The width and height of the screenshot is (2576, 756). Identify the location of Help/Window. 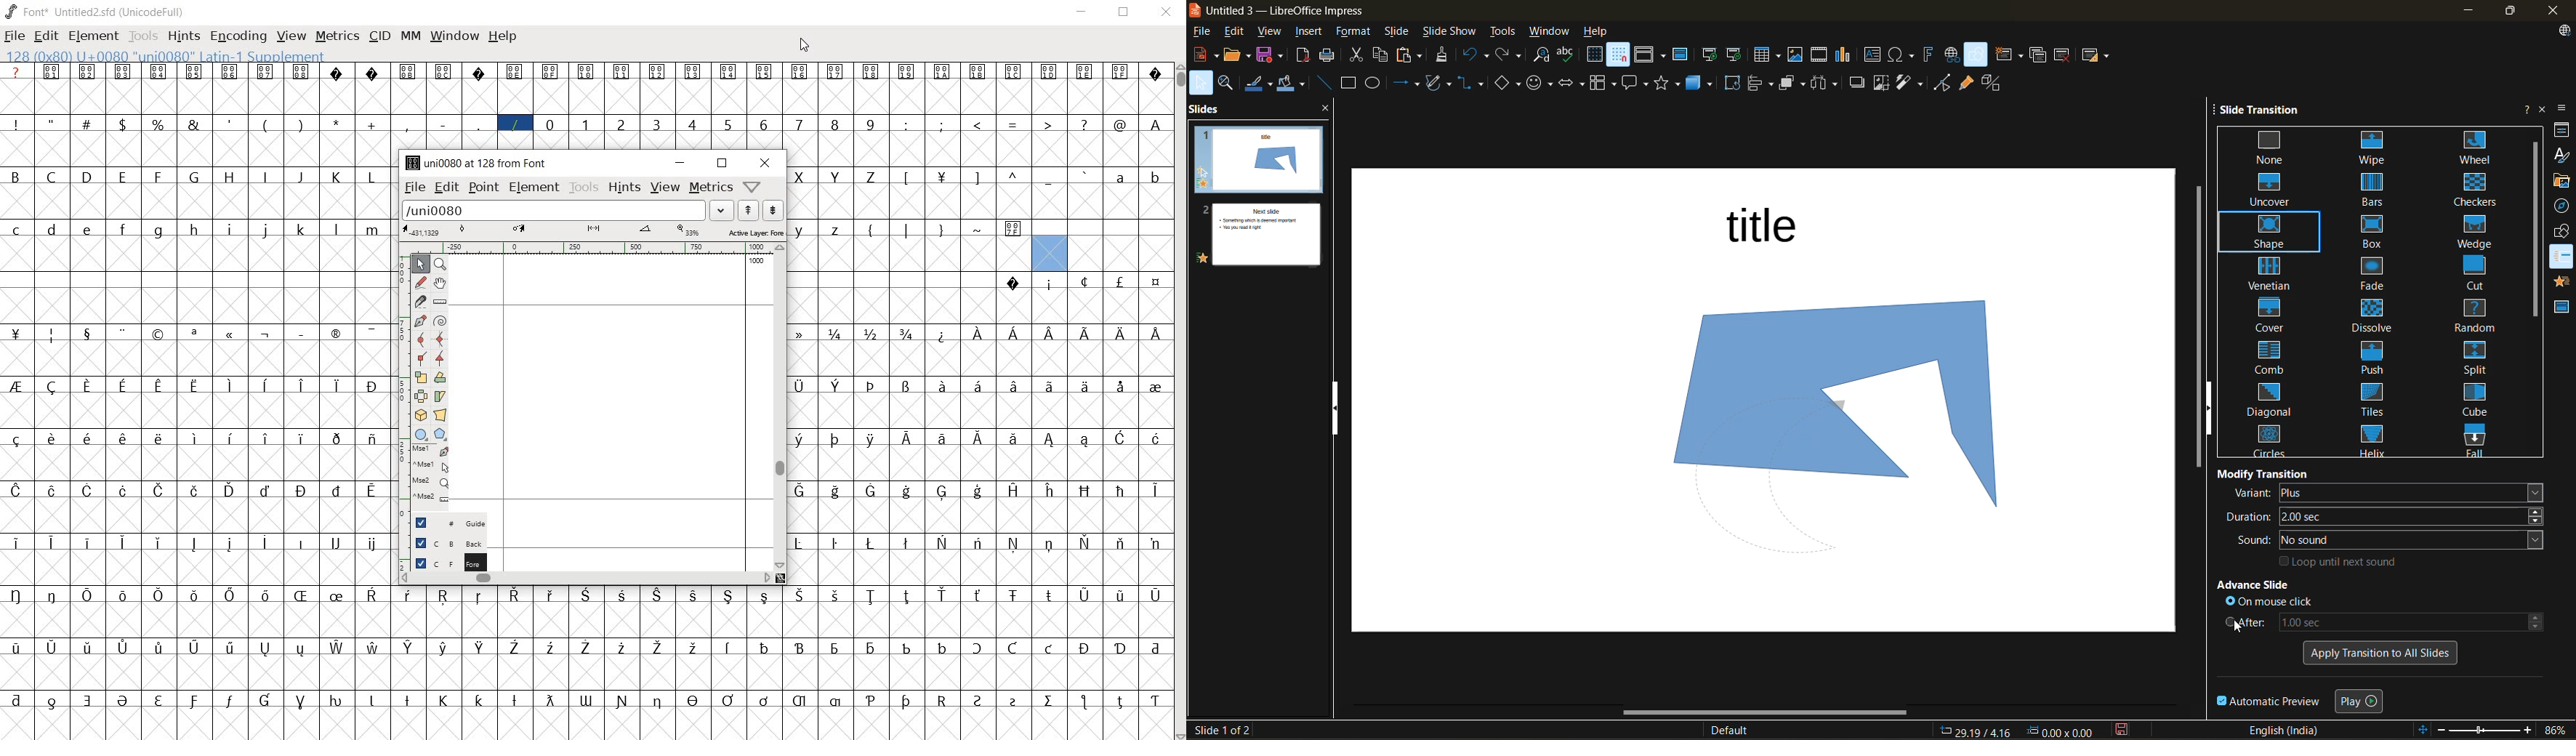
(754, 185).